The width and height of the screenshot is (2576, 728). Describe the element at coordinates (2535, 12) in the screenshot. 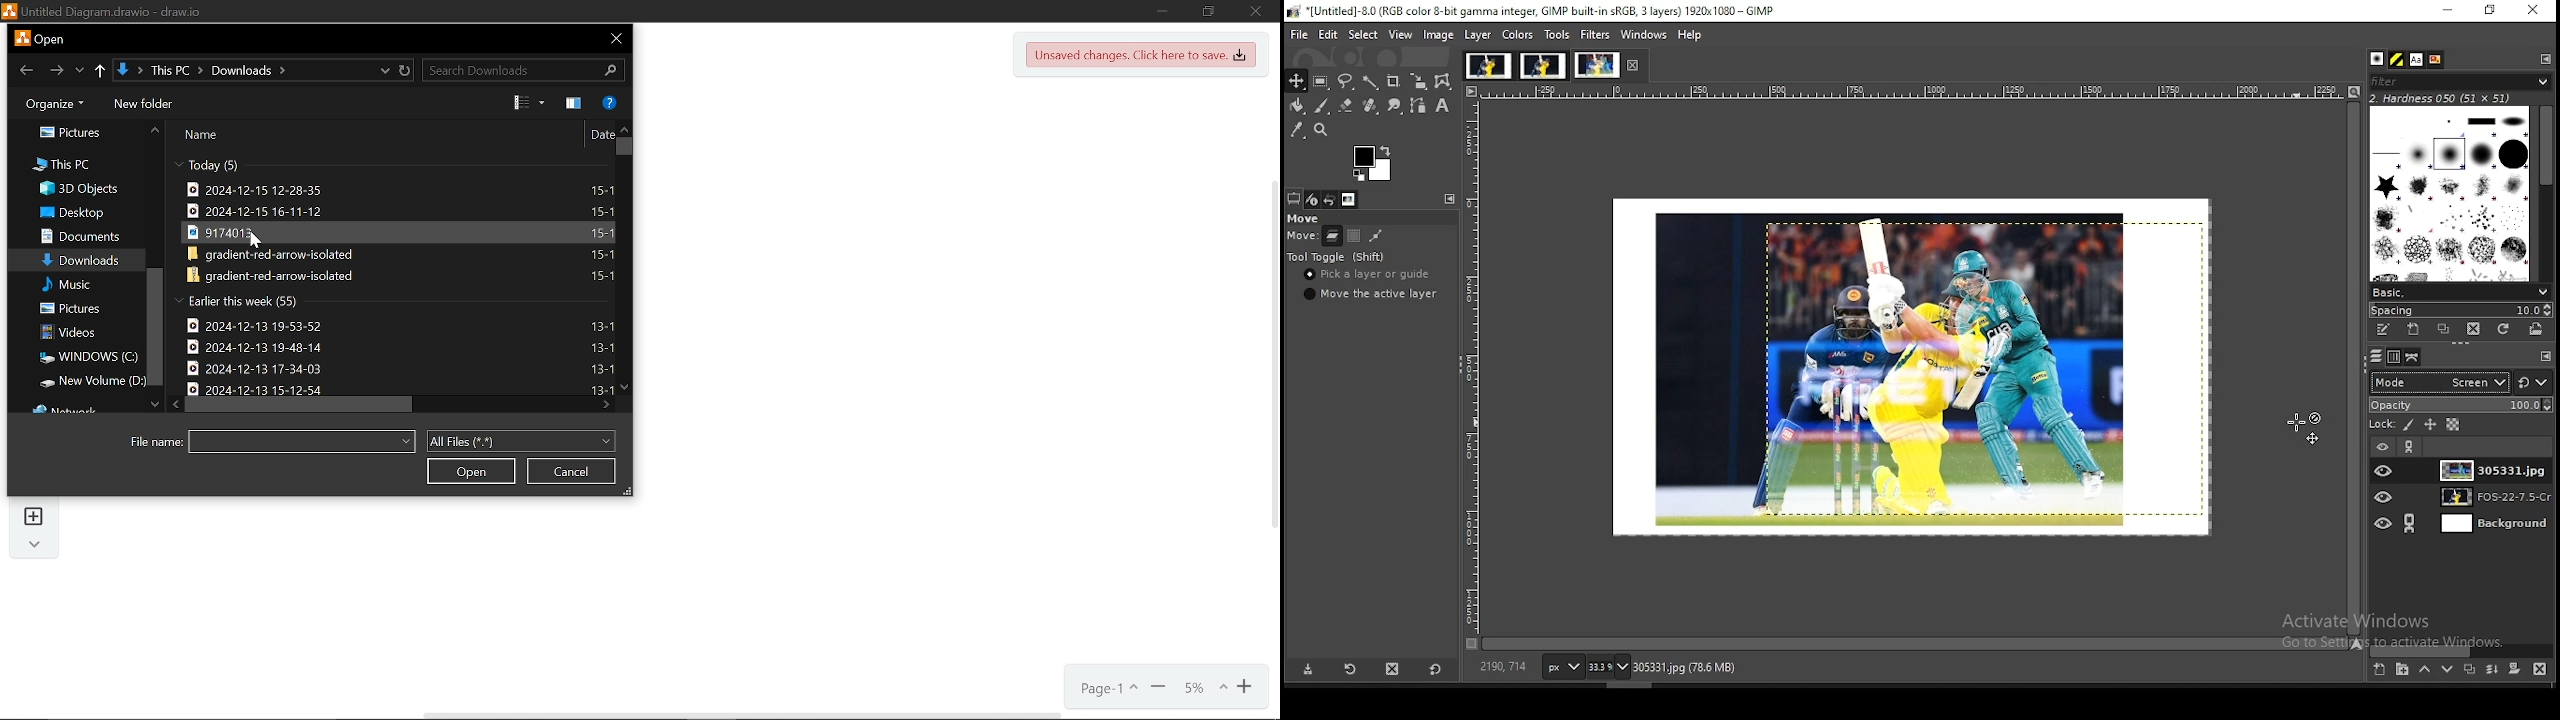

I see `close window` at that location.